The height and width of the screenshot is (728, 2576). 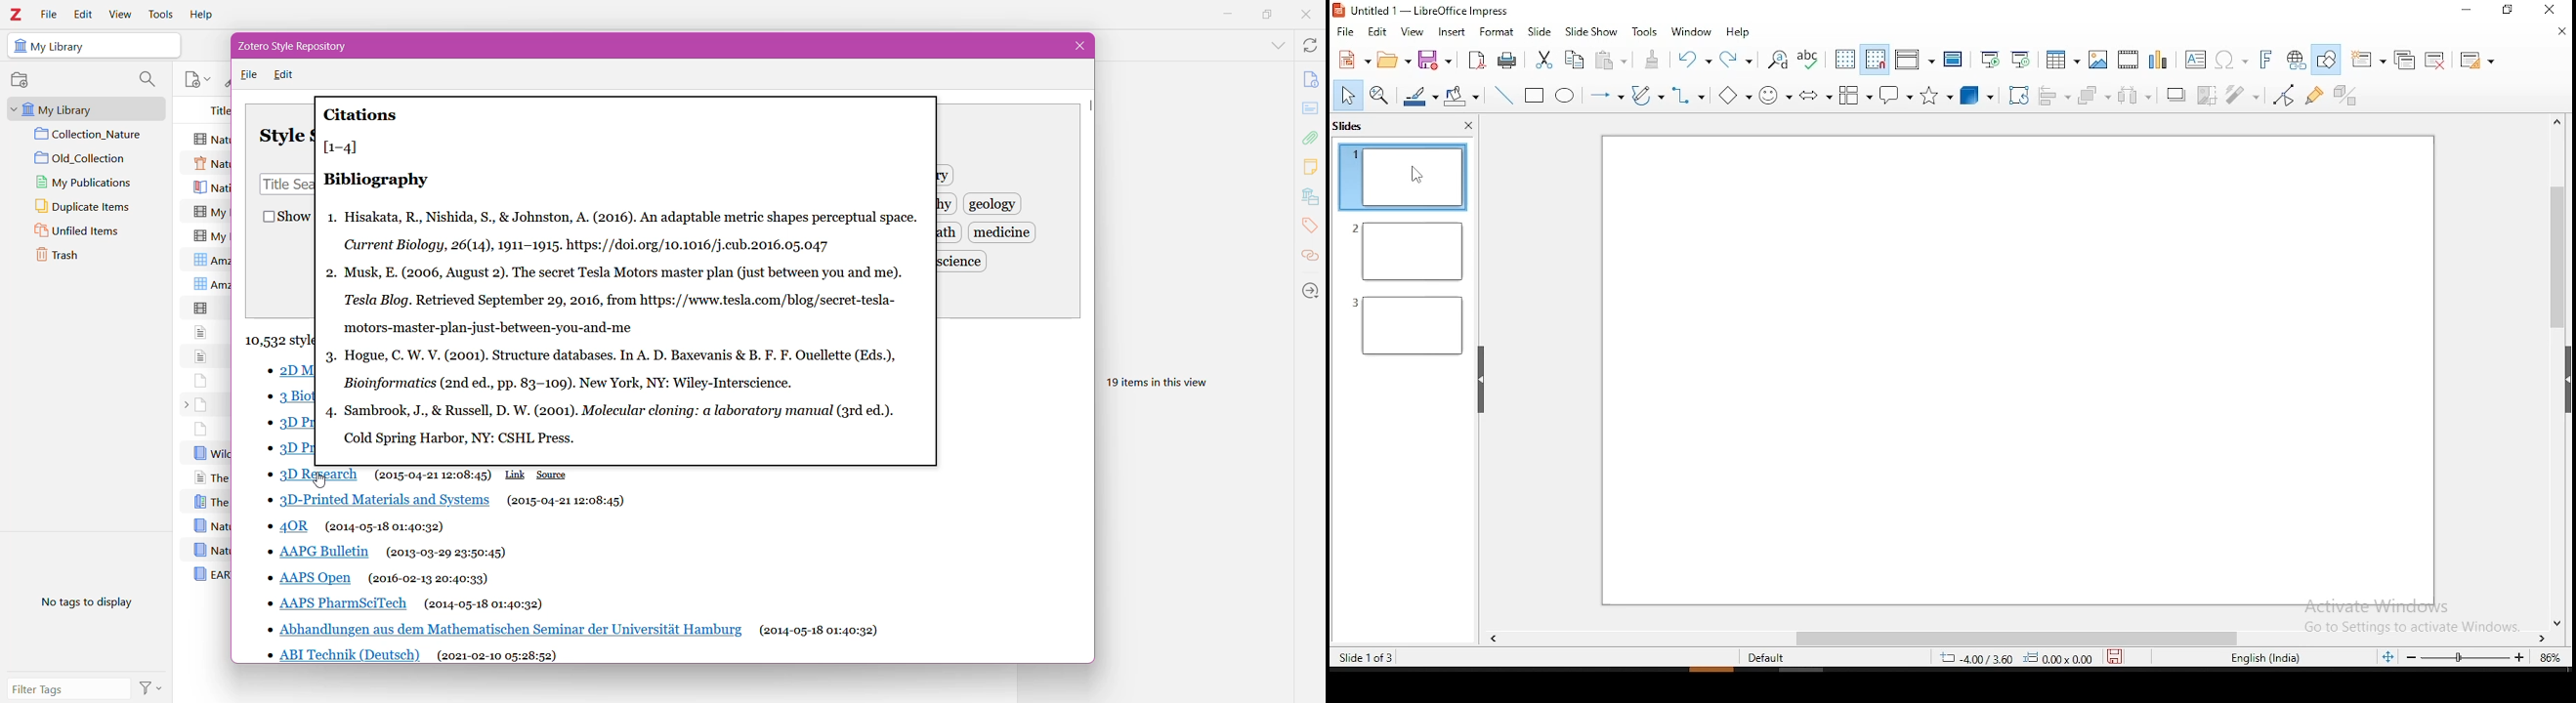 What do you see at coordinates (345, 146) in the screenshot?
I see `[1-4]` at bounding box center [345, 146].